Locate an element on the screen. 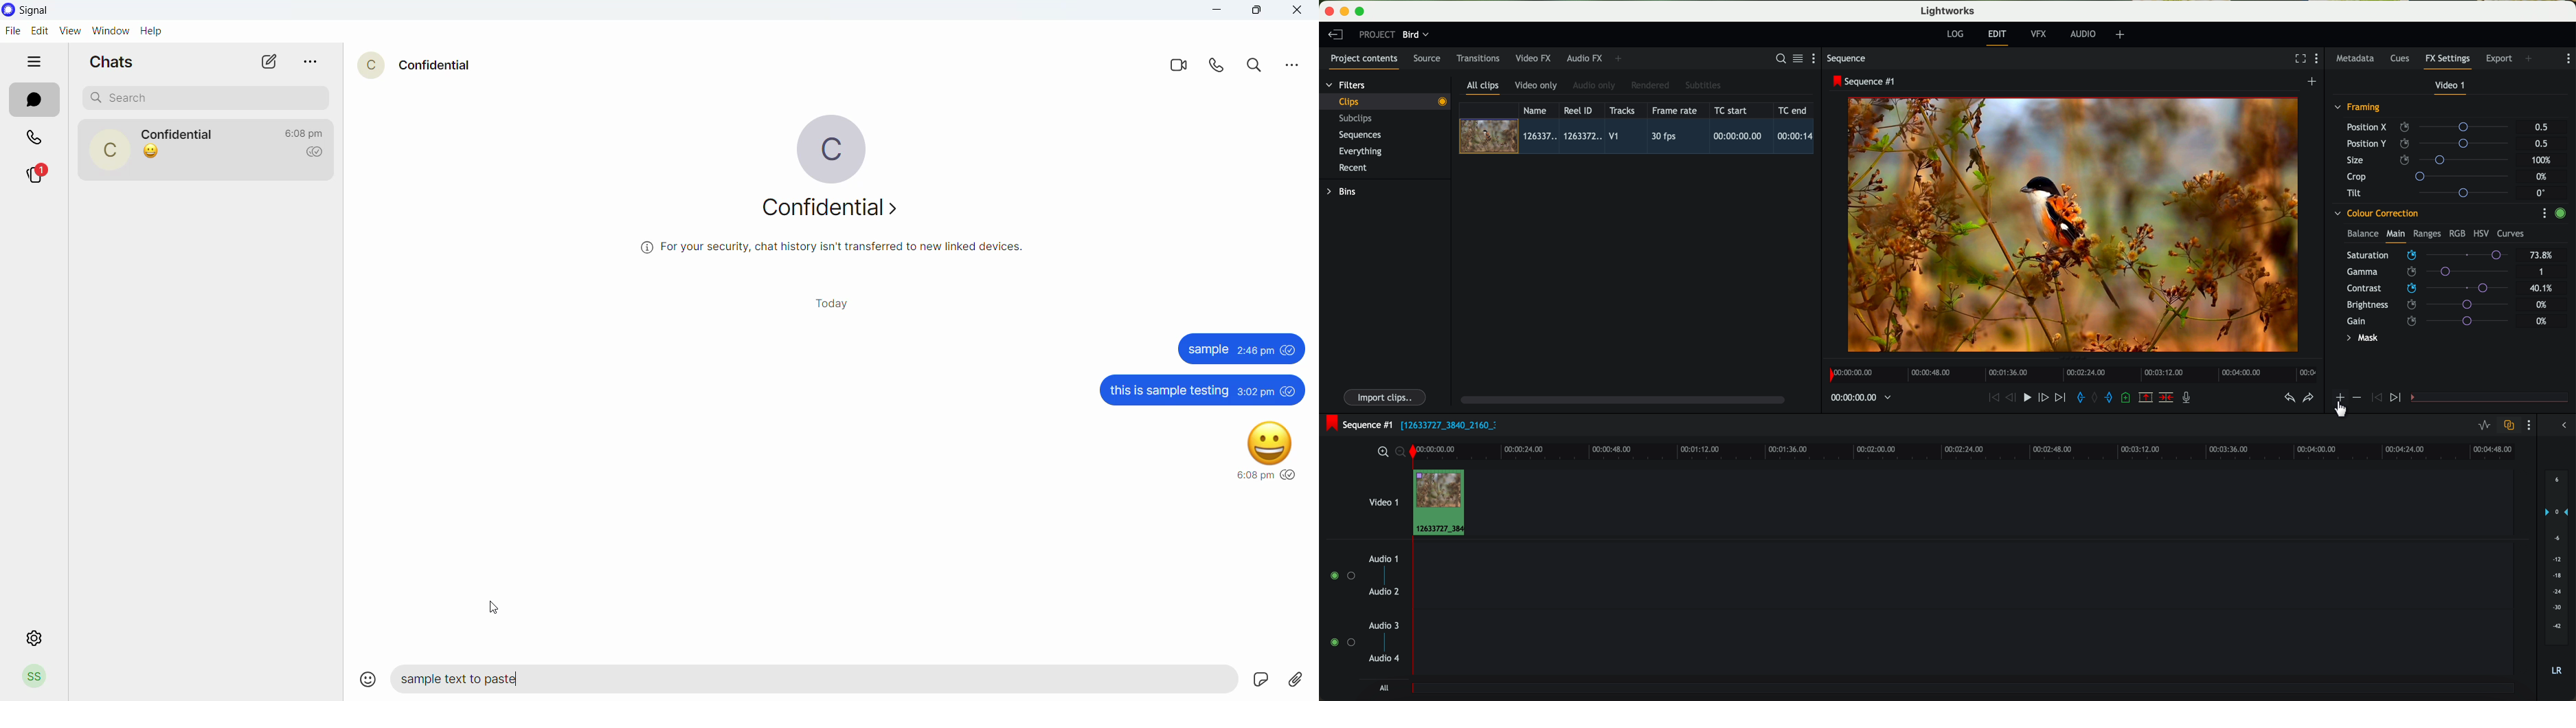 The width and height of the screenshot is (2576, 728). project contents is located at coordinates (1365, 62).